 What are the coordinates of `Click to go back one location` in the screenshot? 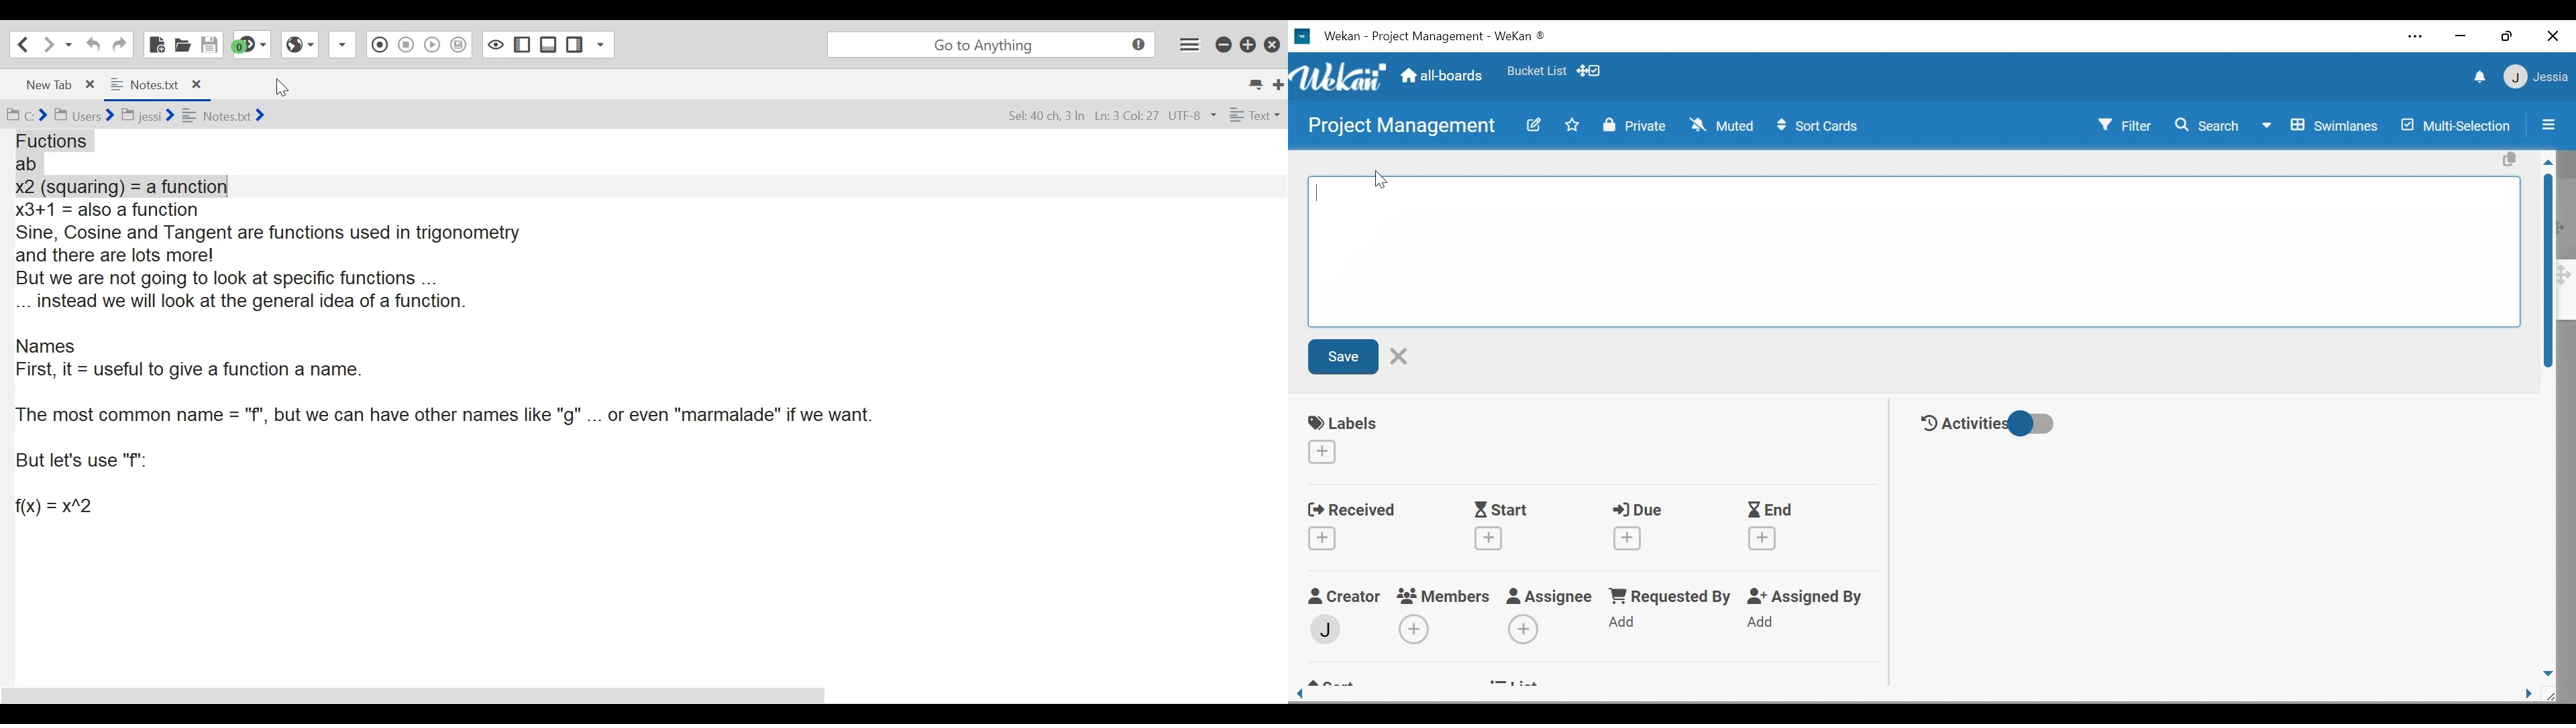 It's located at (21, 44).